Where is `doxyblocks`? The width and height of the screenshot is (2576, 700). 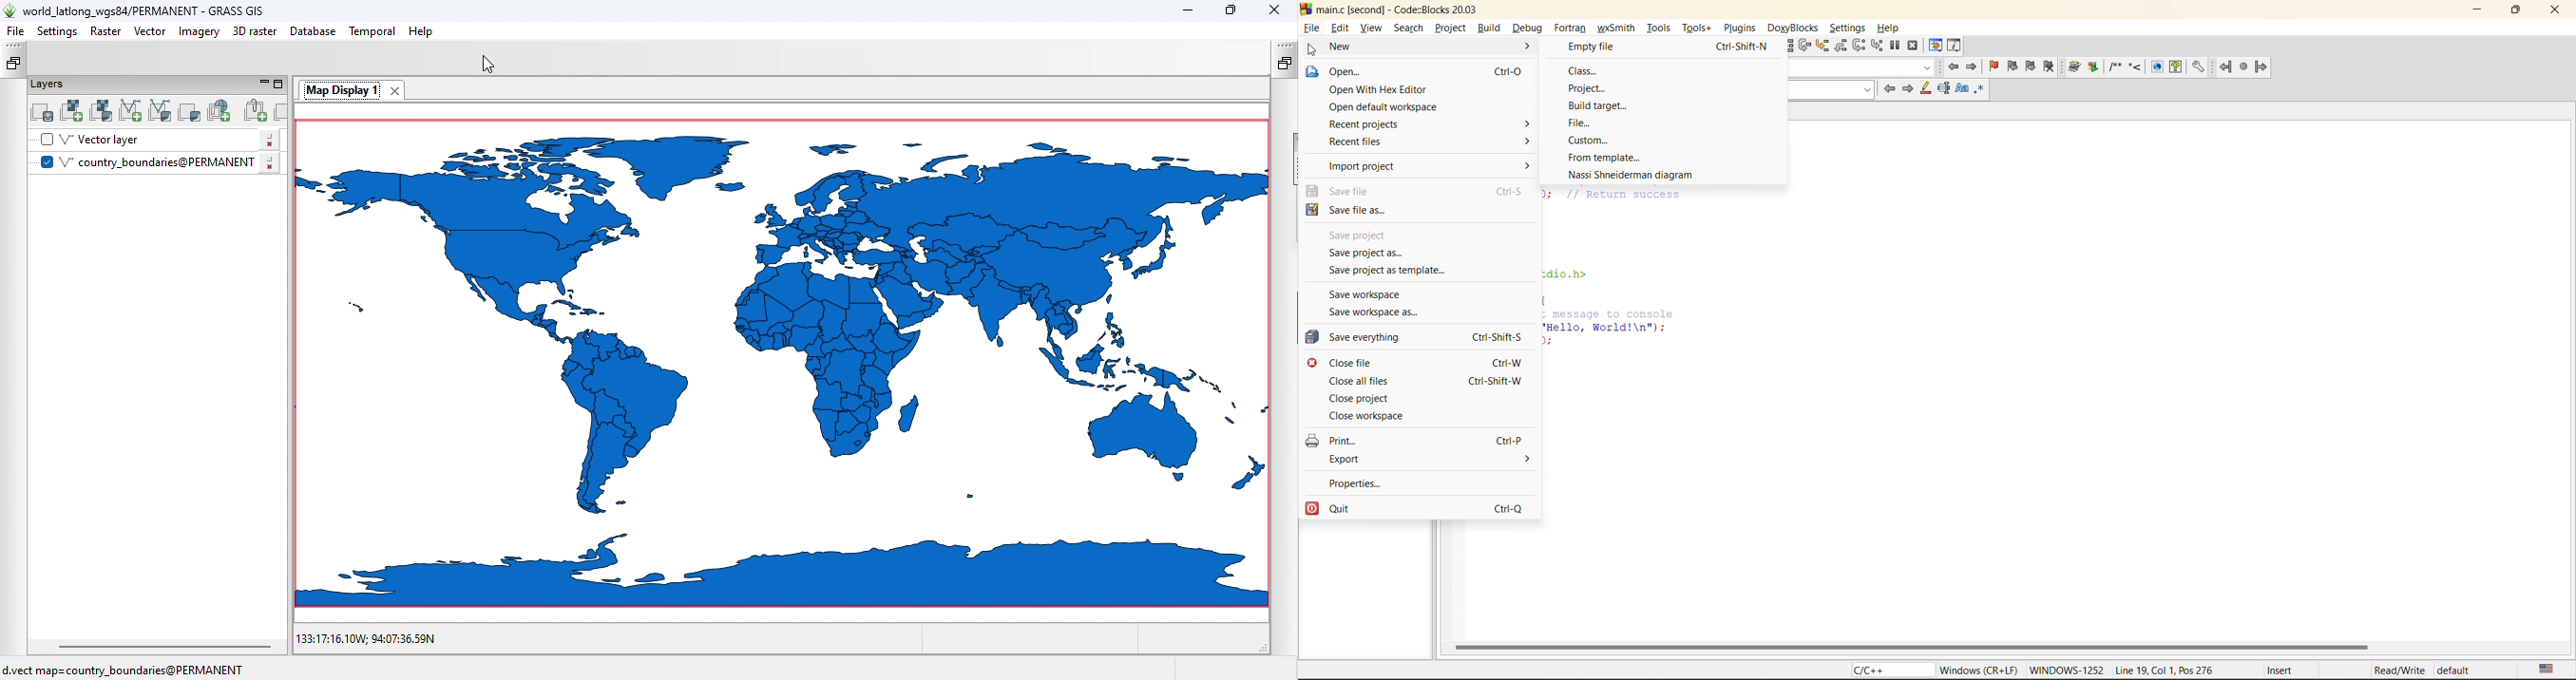 doxyblocks is located at coordinates (1796, 27).